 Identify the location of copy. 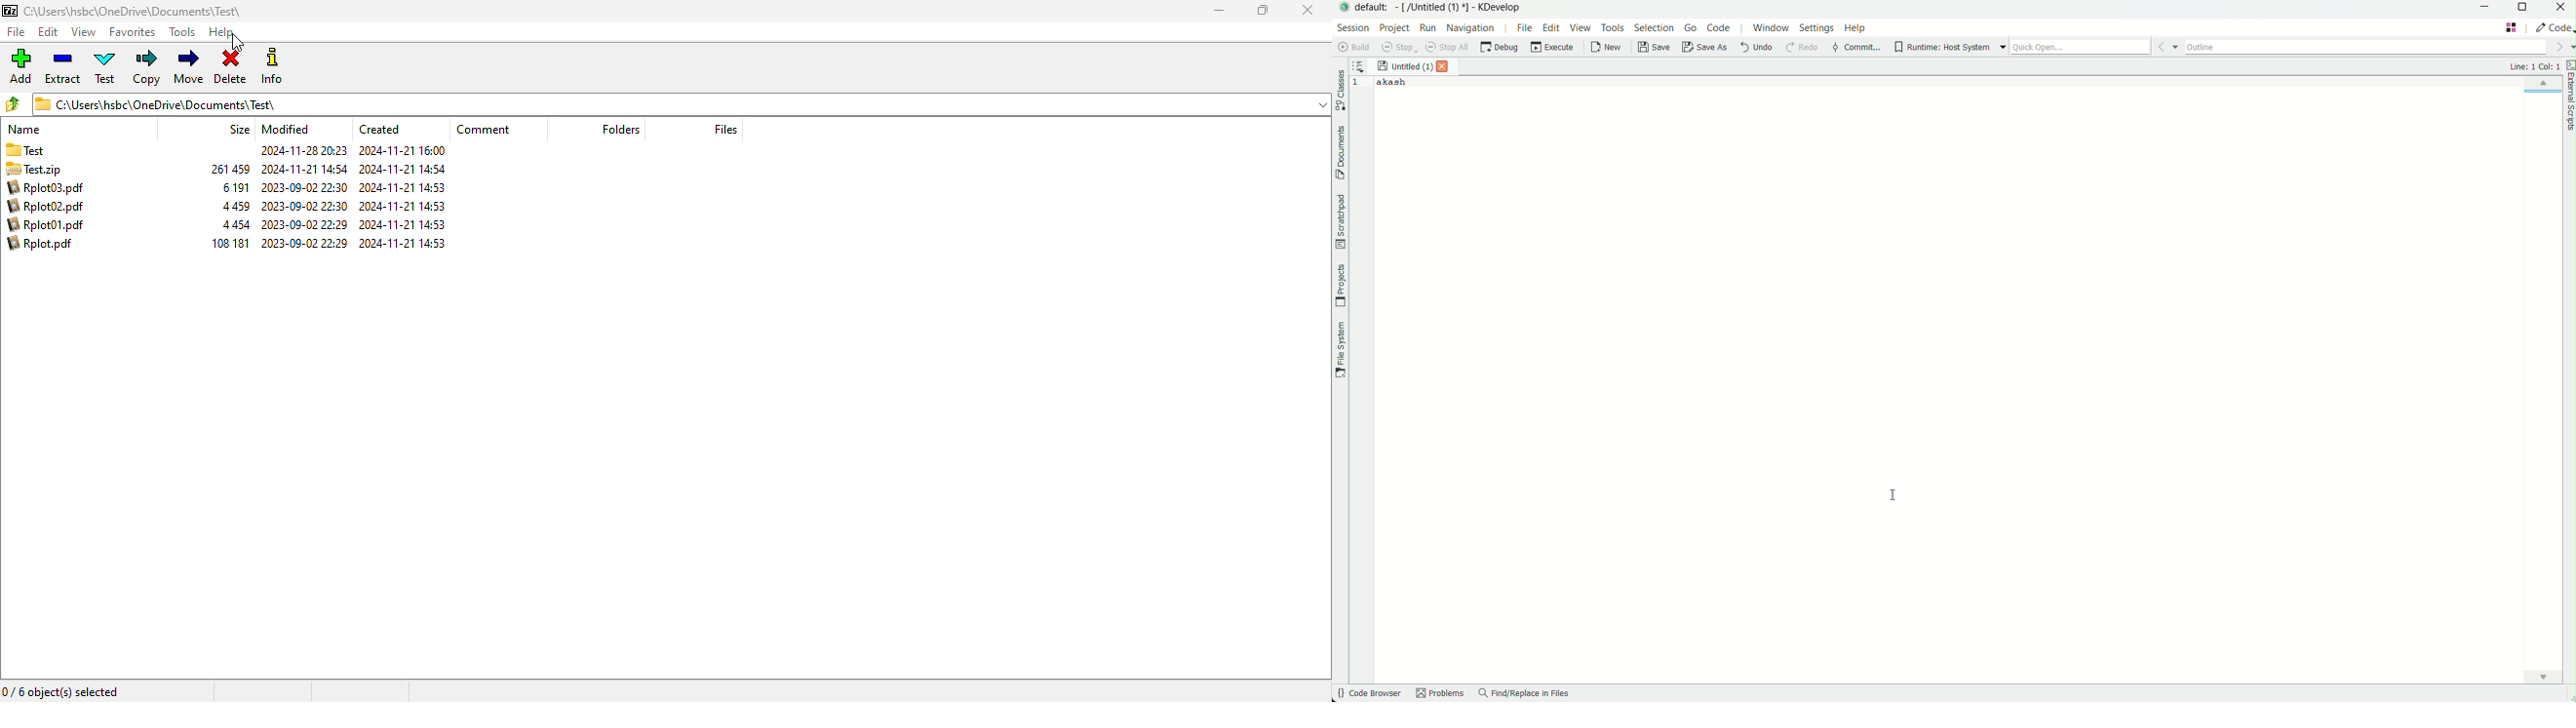
(147, 67).